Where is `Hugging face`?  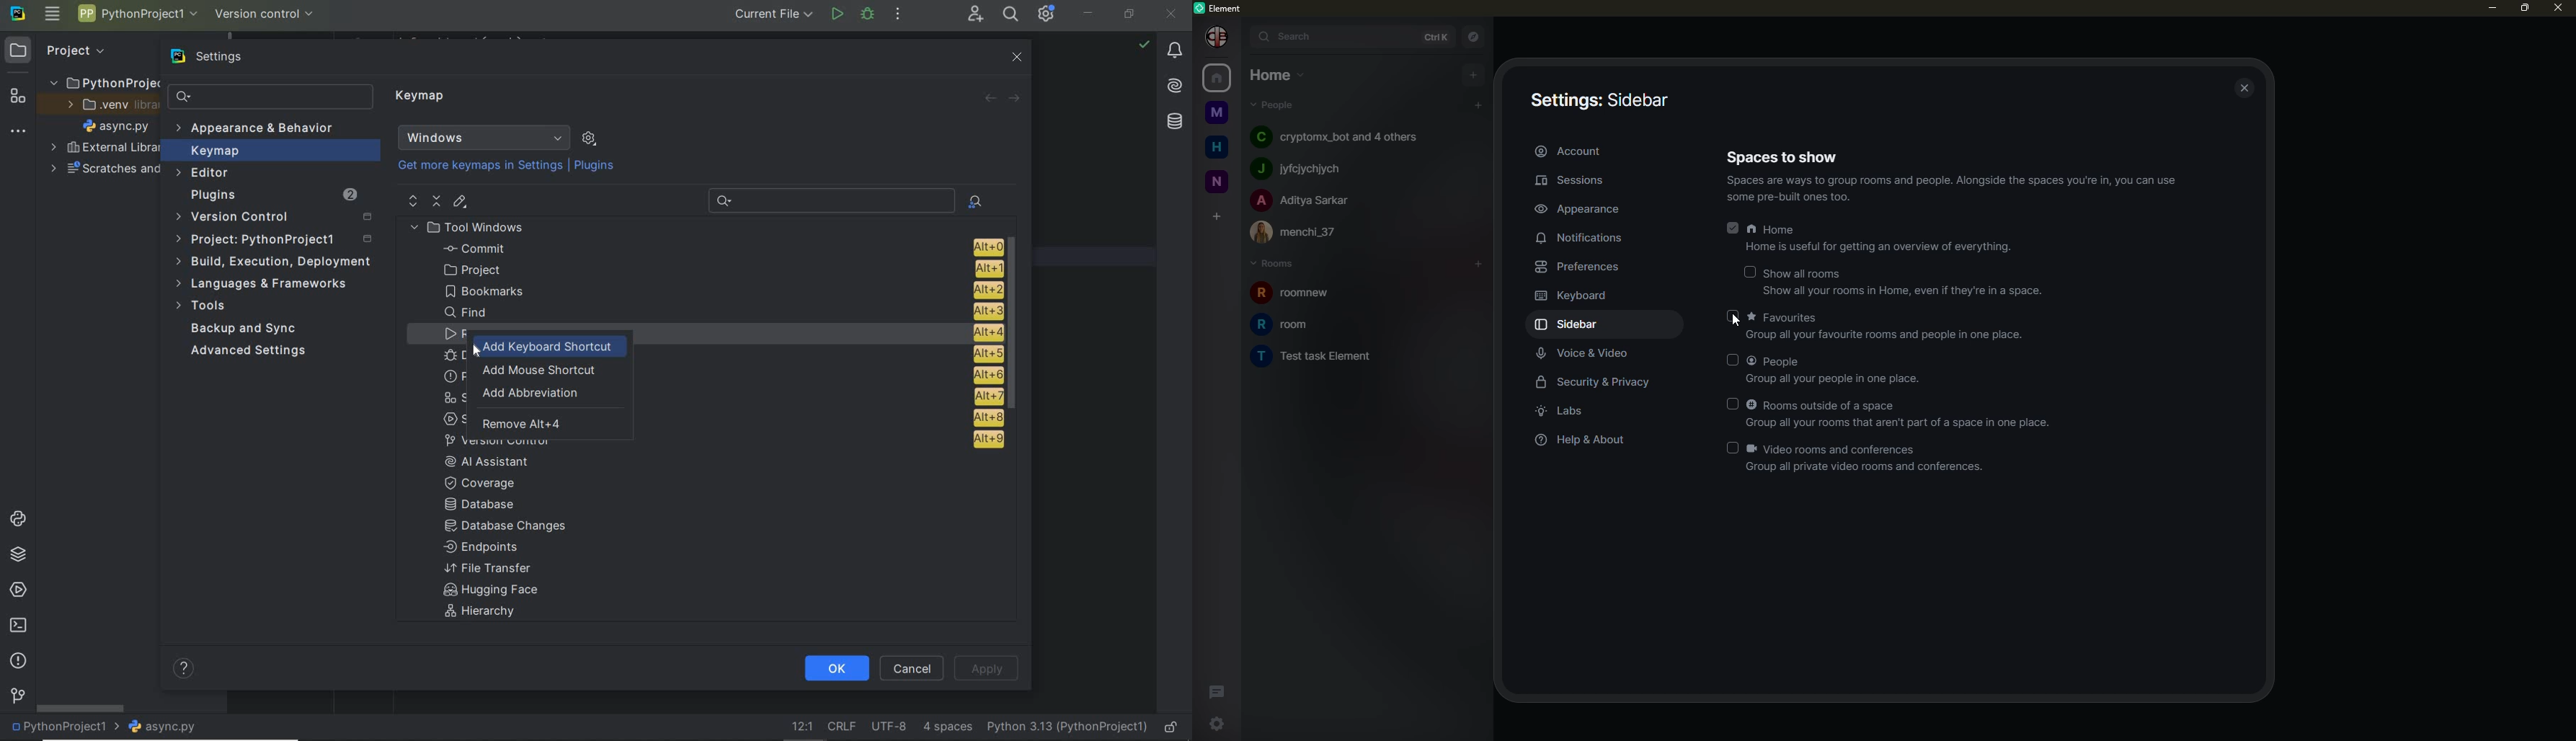 Hugging face is located at coordinates (486, 591).